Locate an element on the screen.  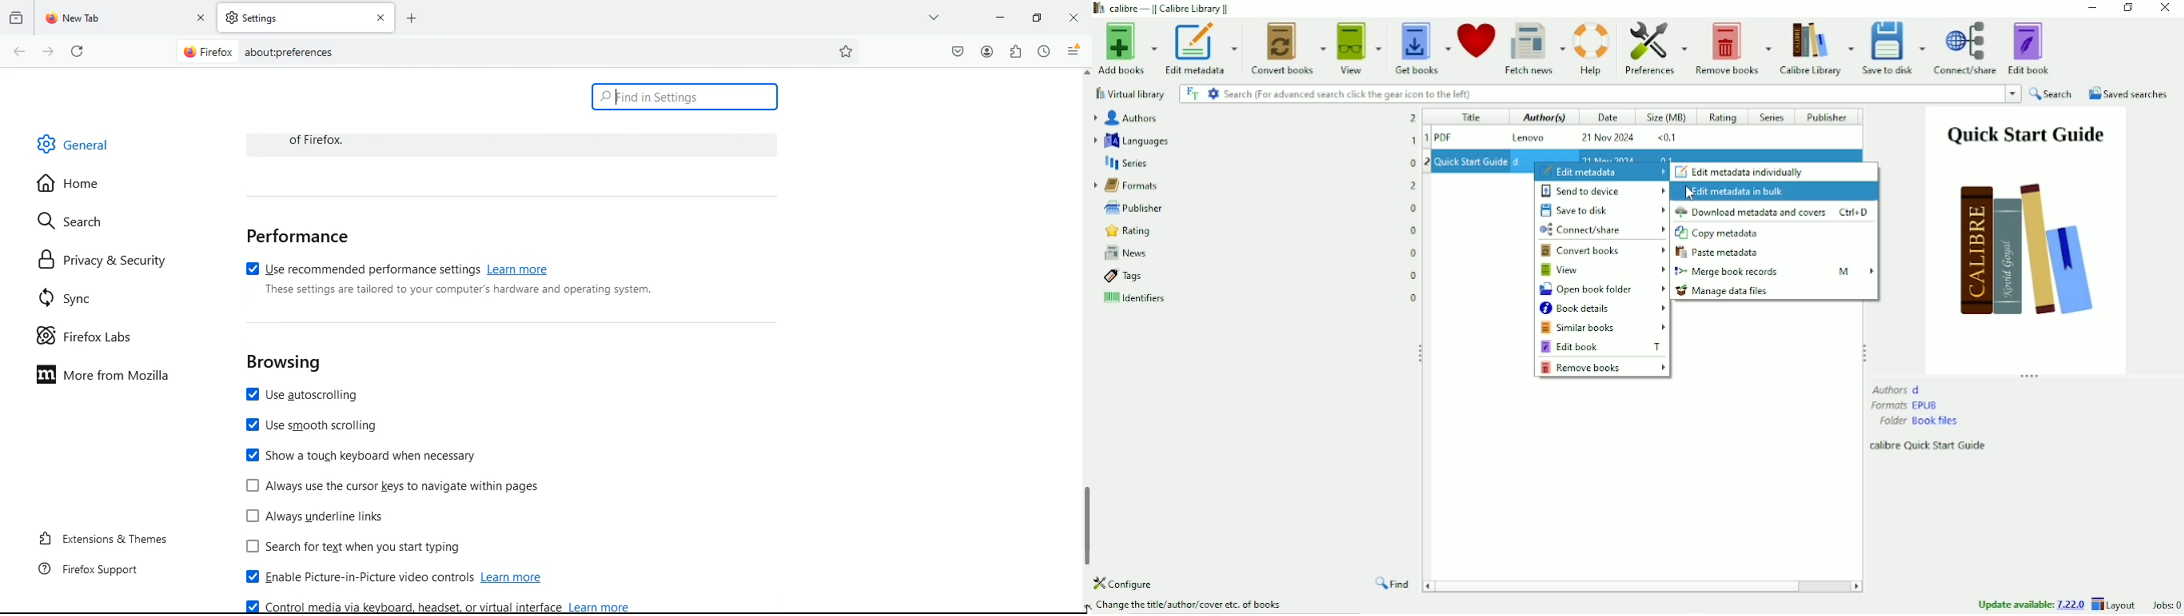
firefox labs is located at coordinates (91, 338).